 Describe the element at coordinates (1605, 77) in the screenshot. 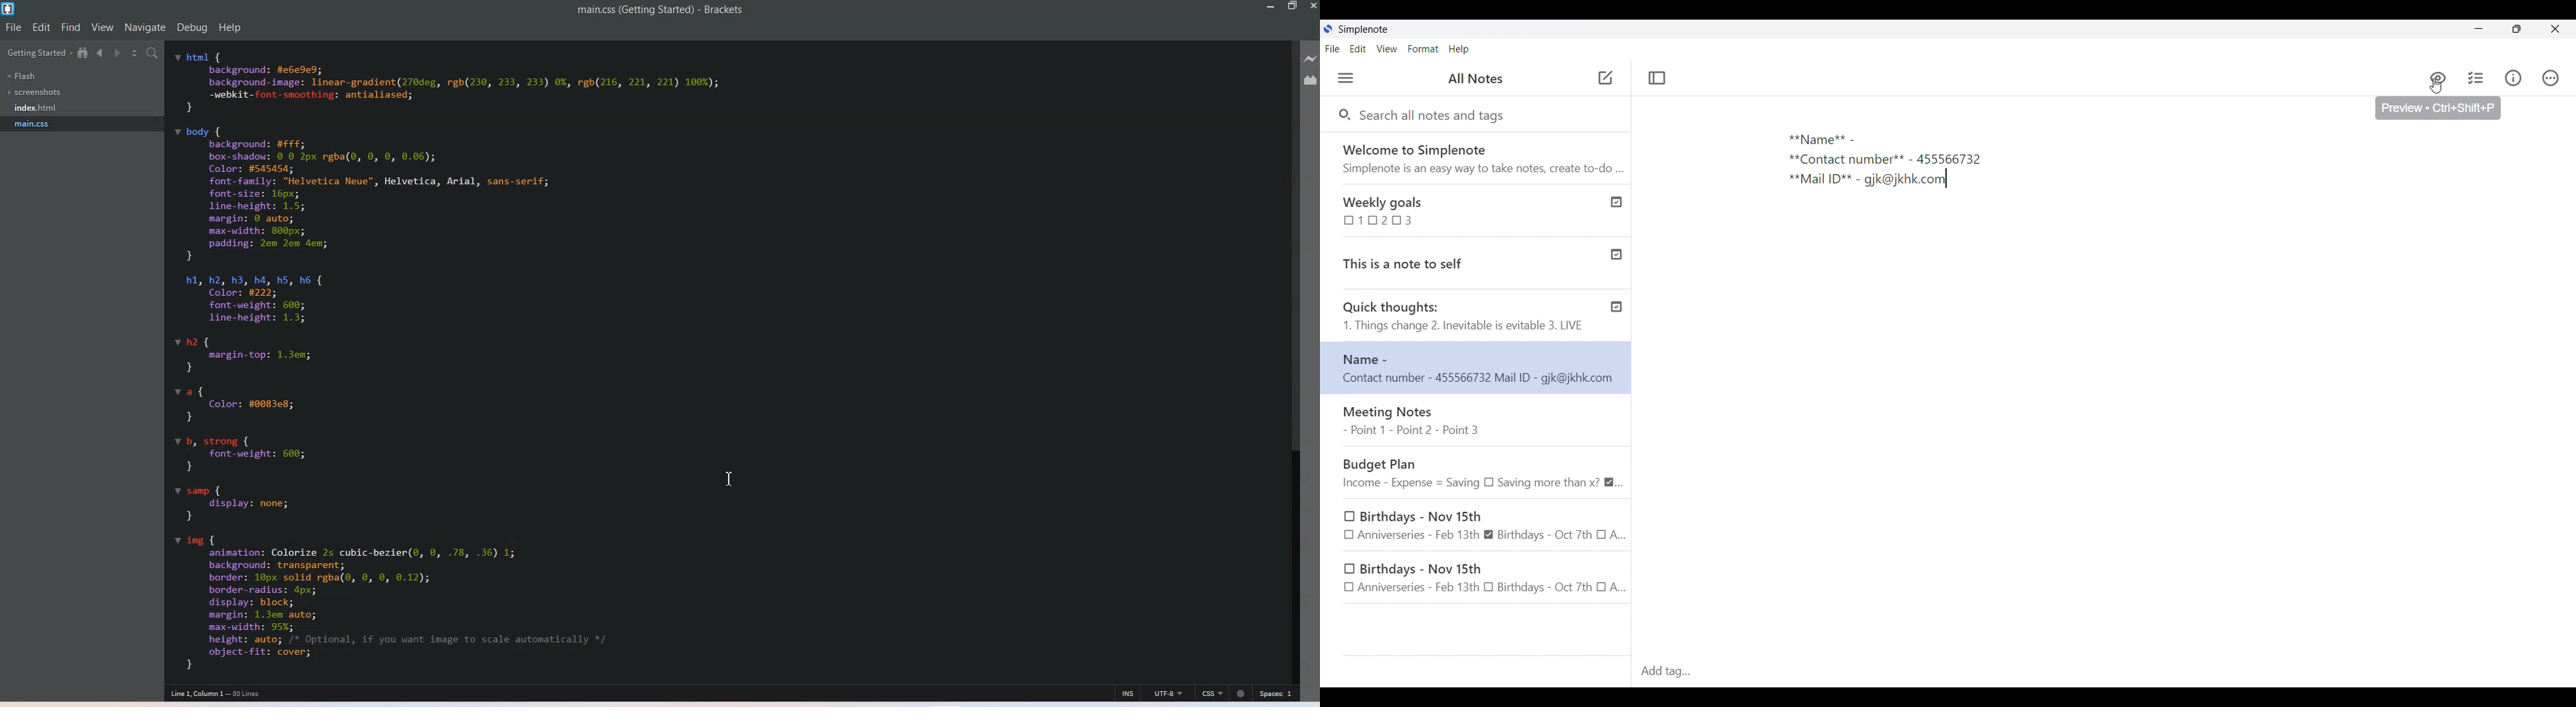

I see `Add new note` at that location.